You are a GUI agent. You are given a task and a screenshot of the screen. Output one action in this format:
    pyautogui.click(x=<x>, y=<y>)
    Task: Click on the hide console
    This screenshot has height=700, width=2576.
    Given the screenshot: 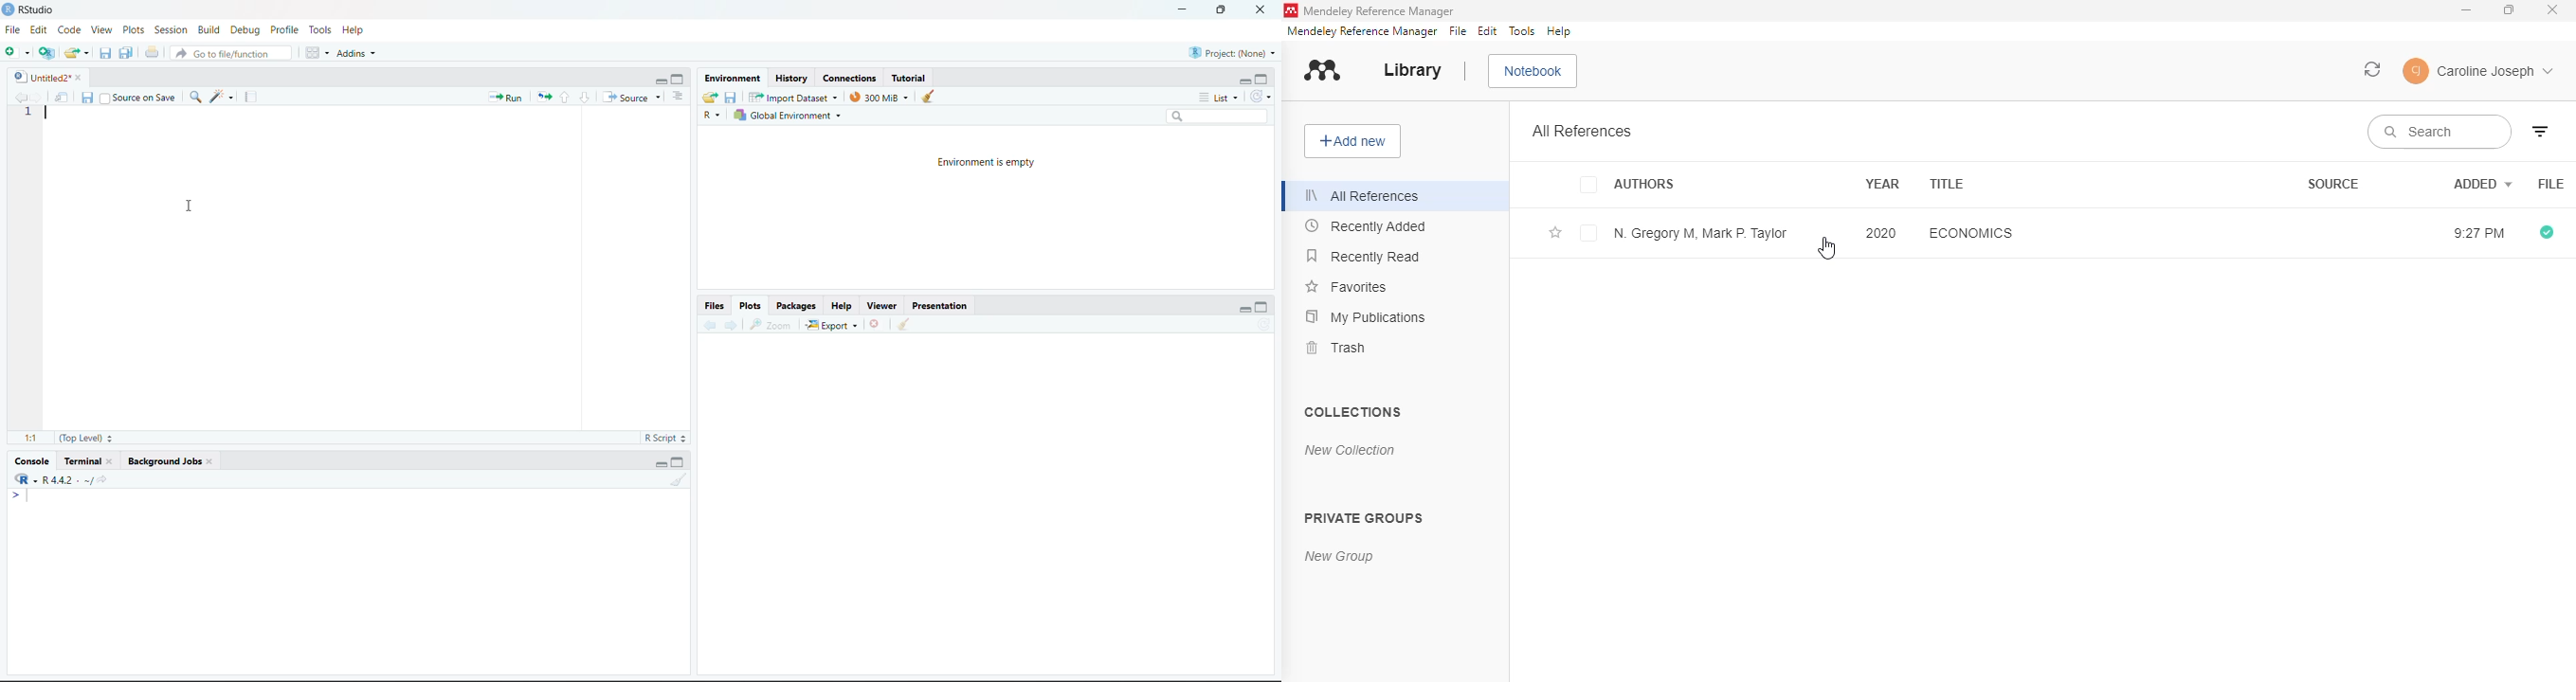 What is the action you would take?
    pyautogui.click(x=1264, y=79)
    